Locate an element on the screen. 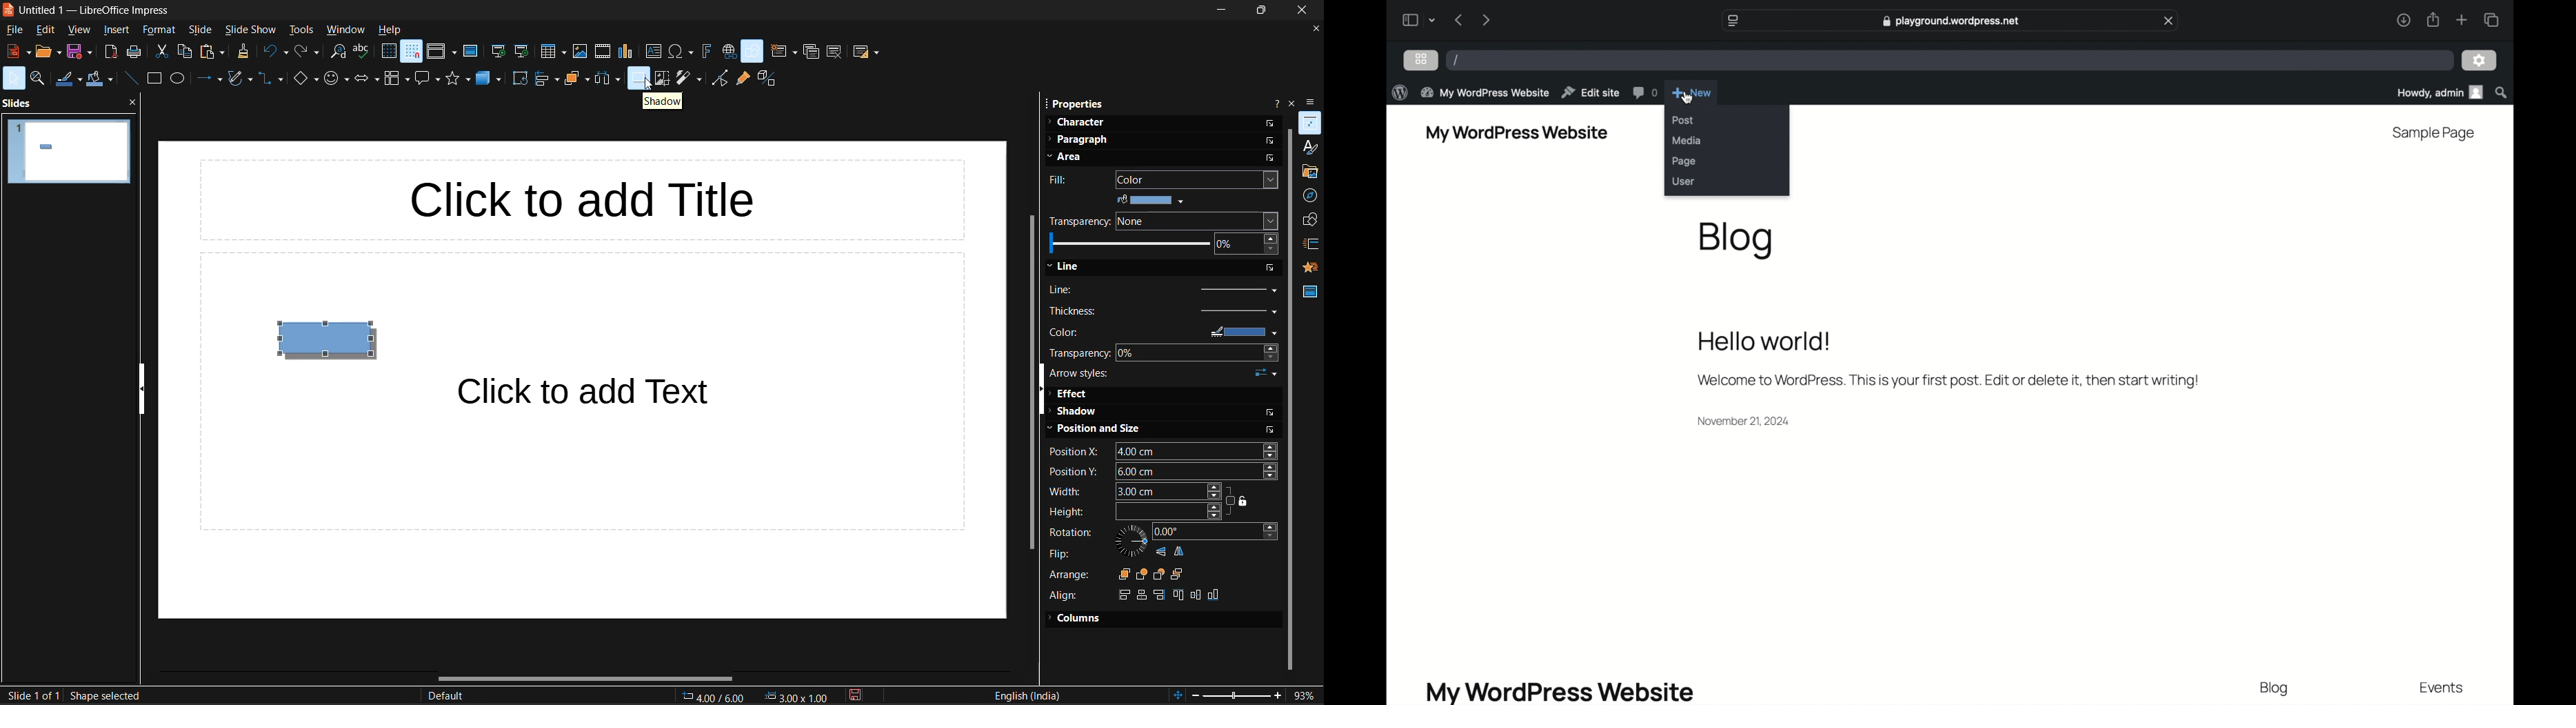  clone formatting is located at coordinates (243, 51).